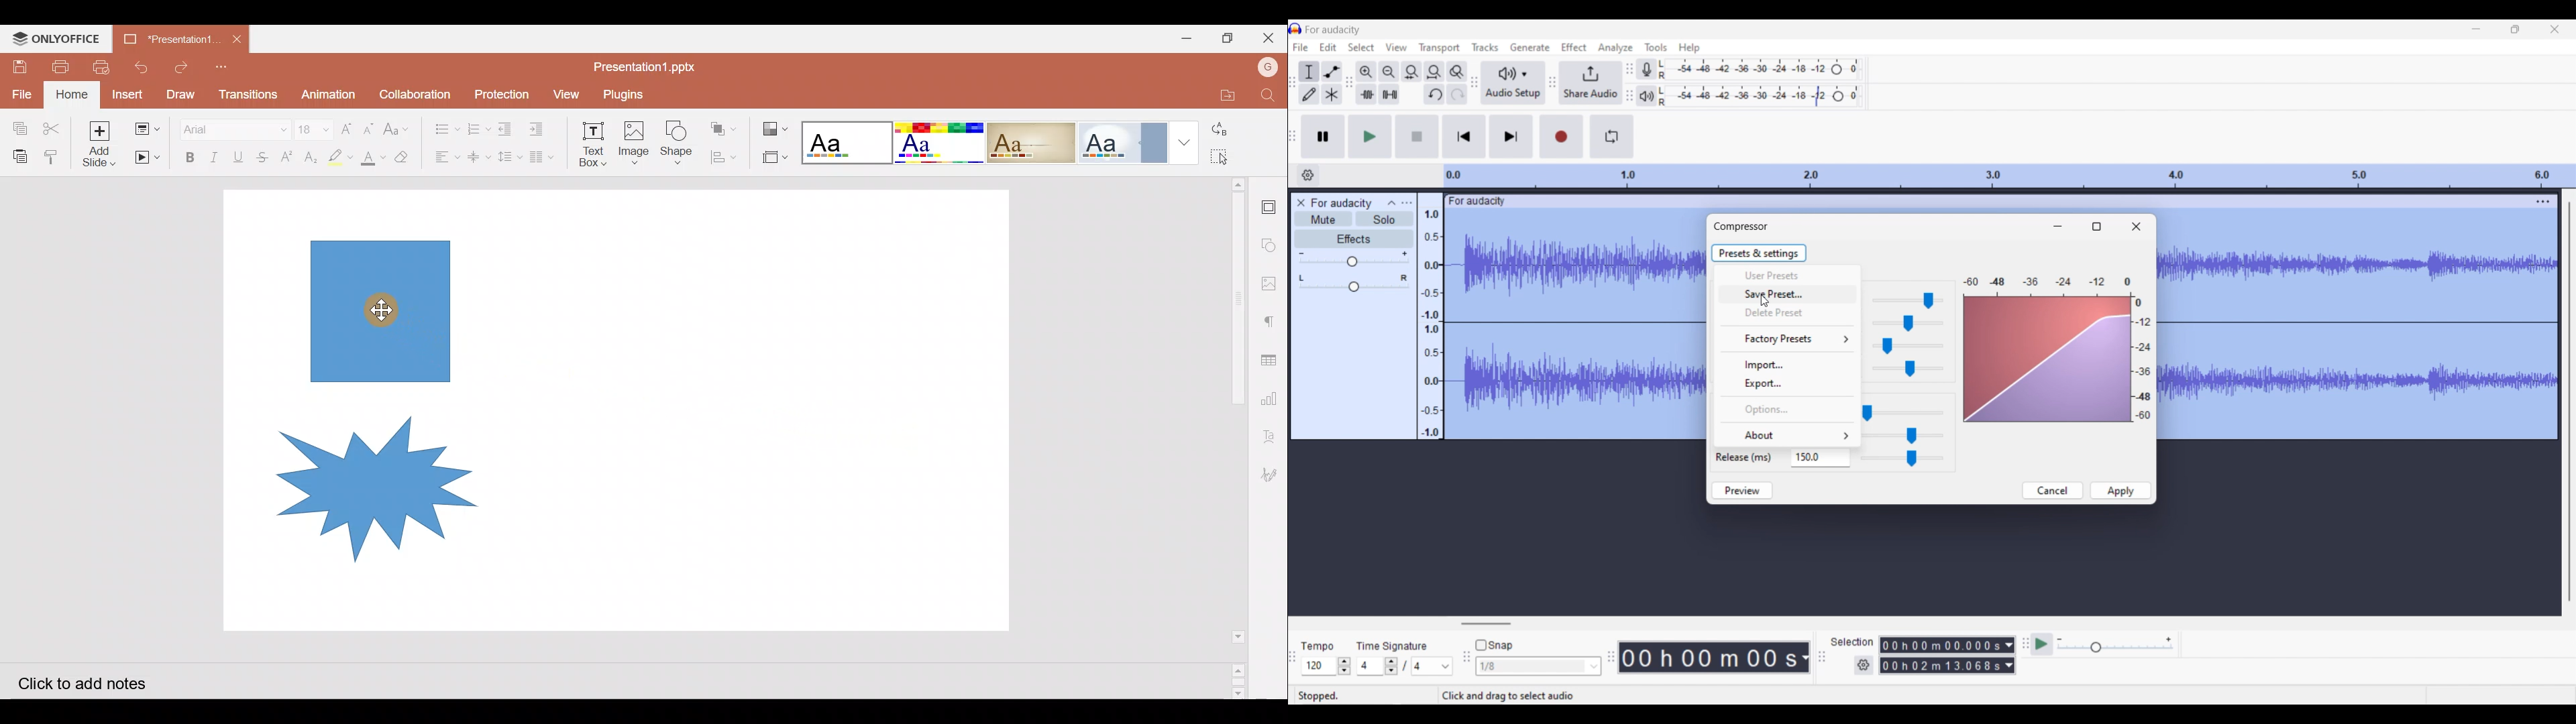 This screenshot has width=2576, height=728. Describe the element at coordinates (1790, 339) in the screenshot. I see `Factory preset` at that location.